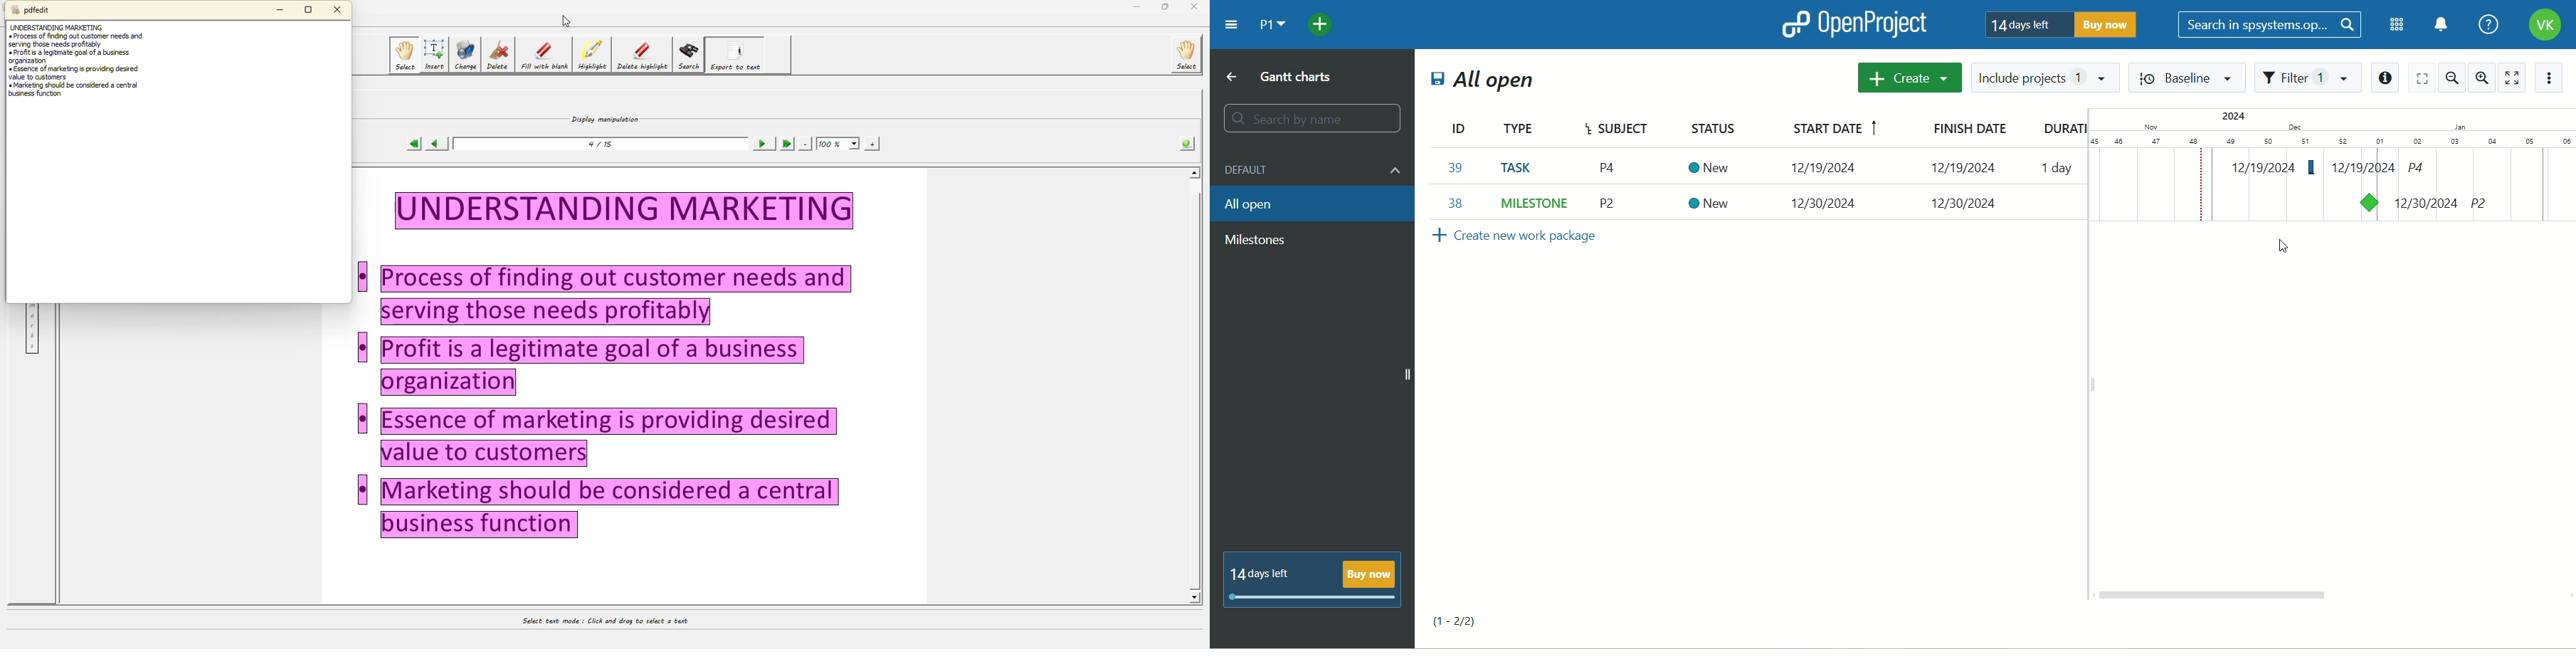 The height and width of the screenshot is (672, 2576). Describe the element at coordinates (1460, 202) in the screenshot. I see `39` at that location.